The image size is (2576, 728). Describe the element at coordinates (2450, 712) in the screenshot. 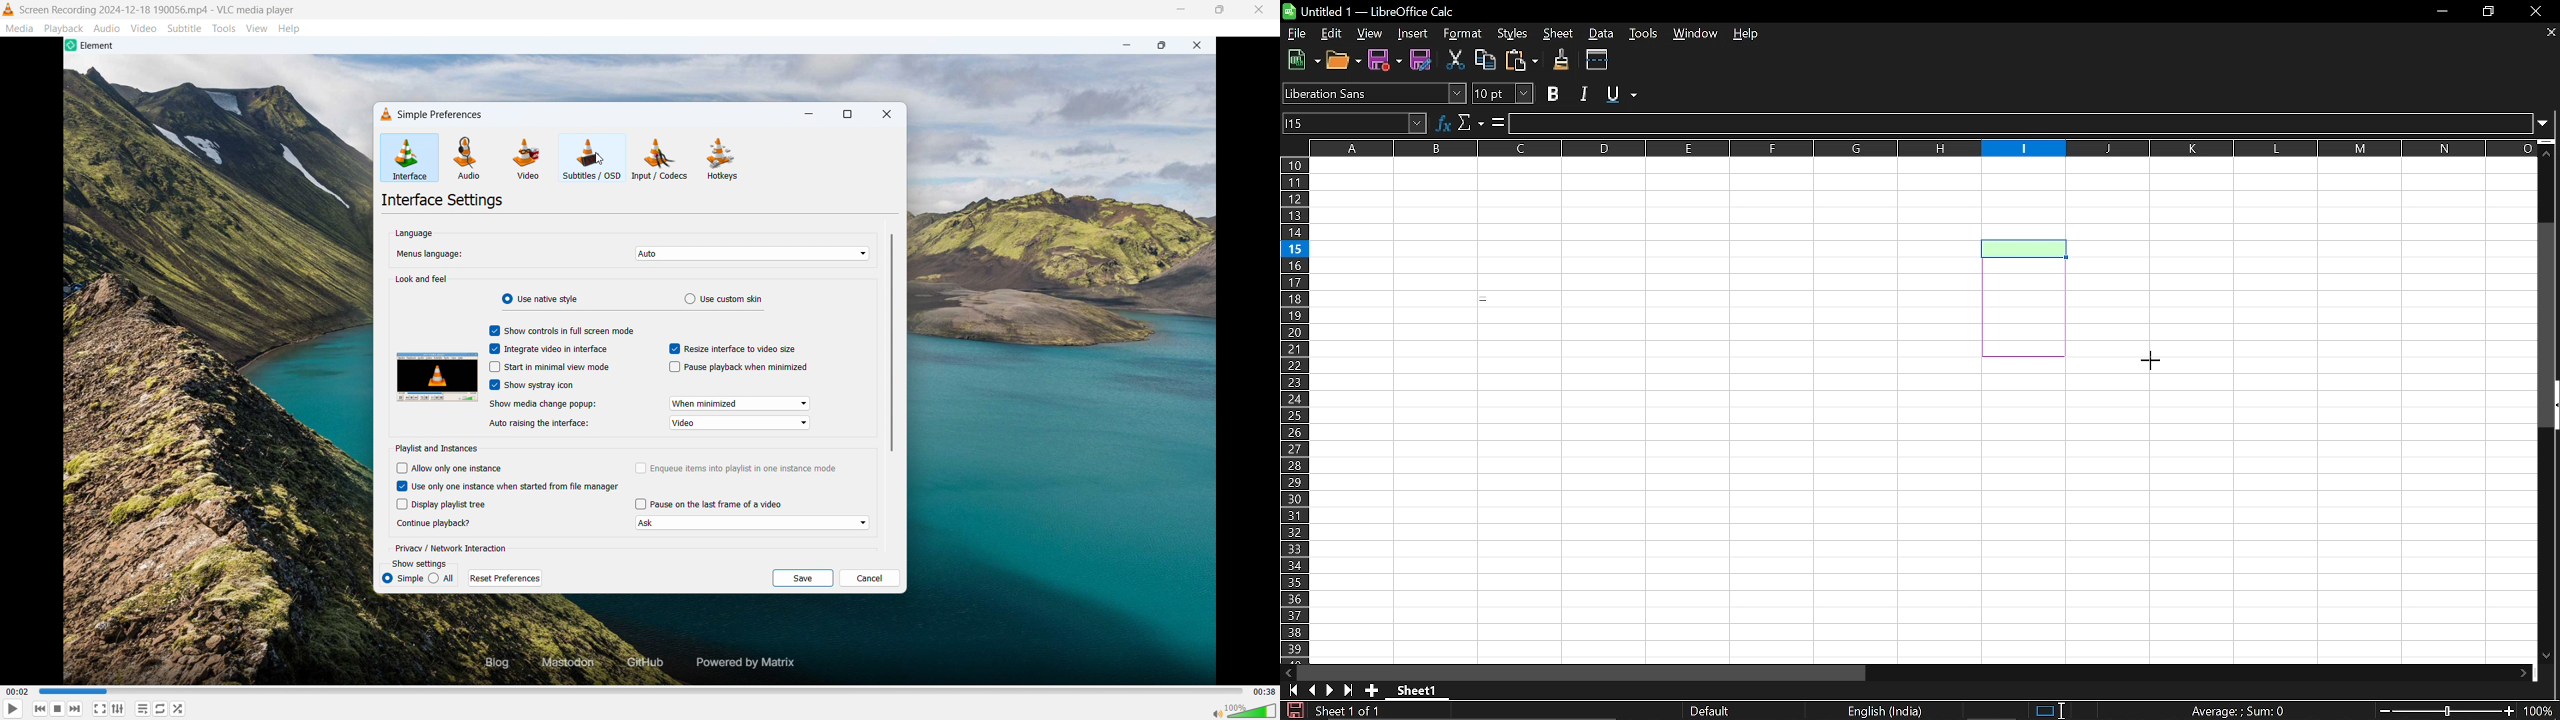

I see `Change zoom` at that location.